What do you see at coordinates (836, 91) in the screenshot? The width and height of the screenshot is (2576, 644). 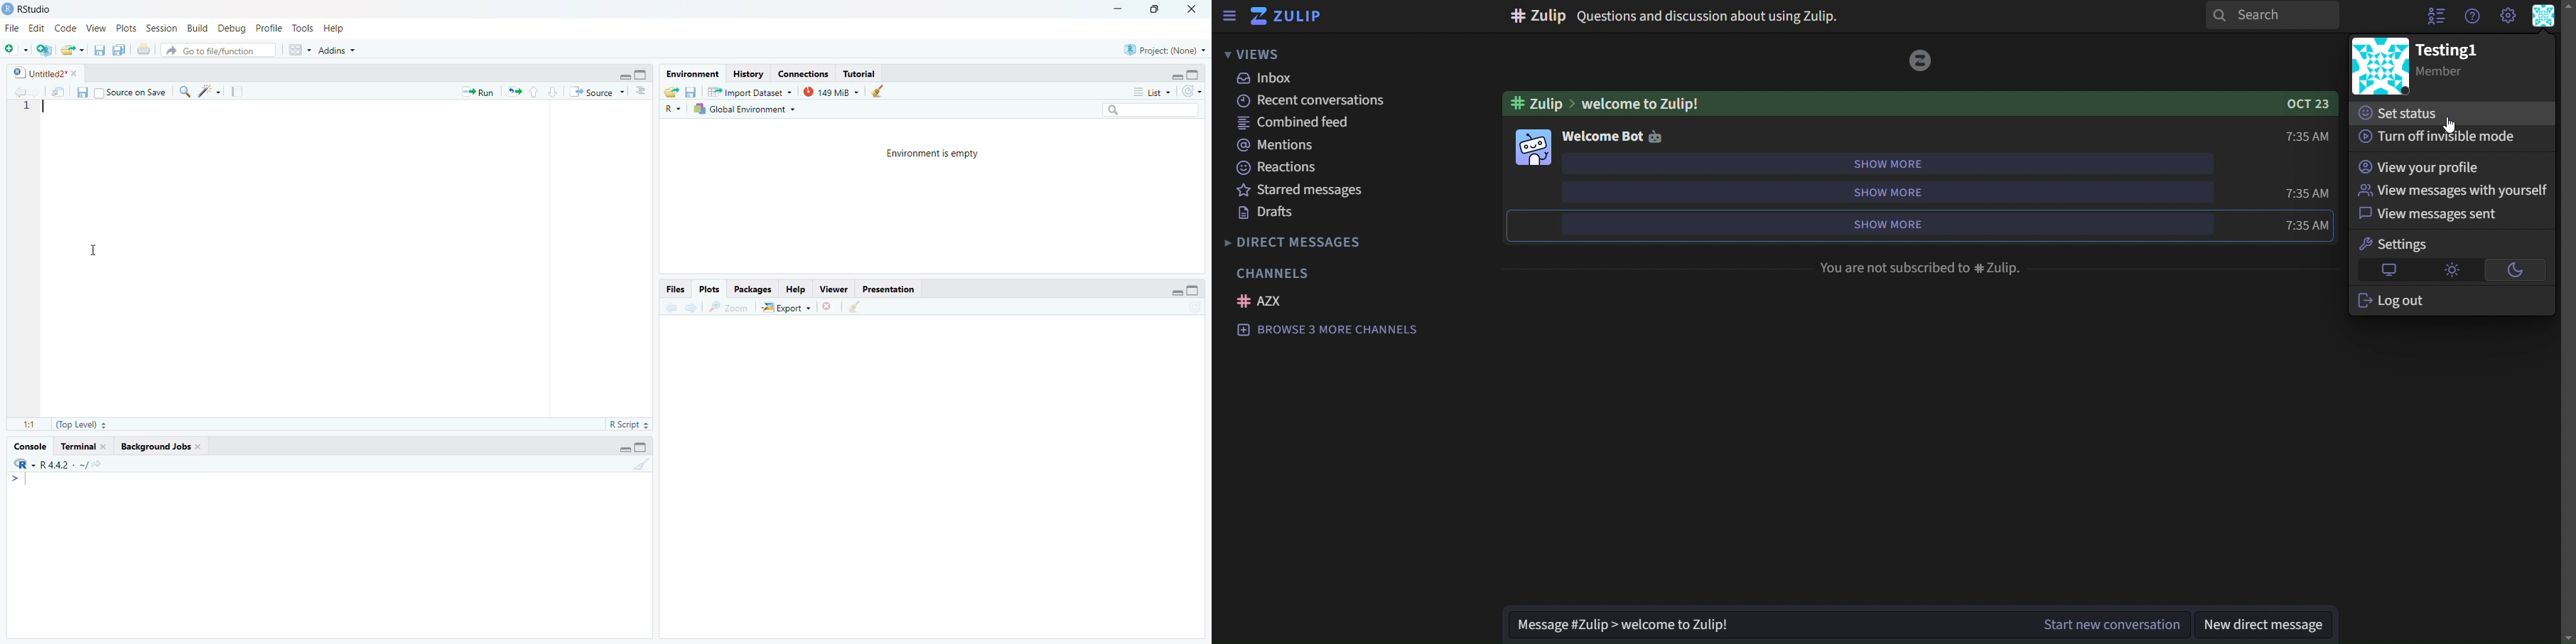 I see `149kib used by R session (Source: Windows System)` at bounding box center [836, 91].